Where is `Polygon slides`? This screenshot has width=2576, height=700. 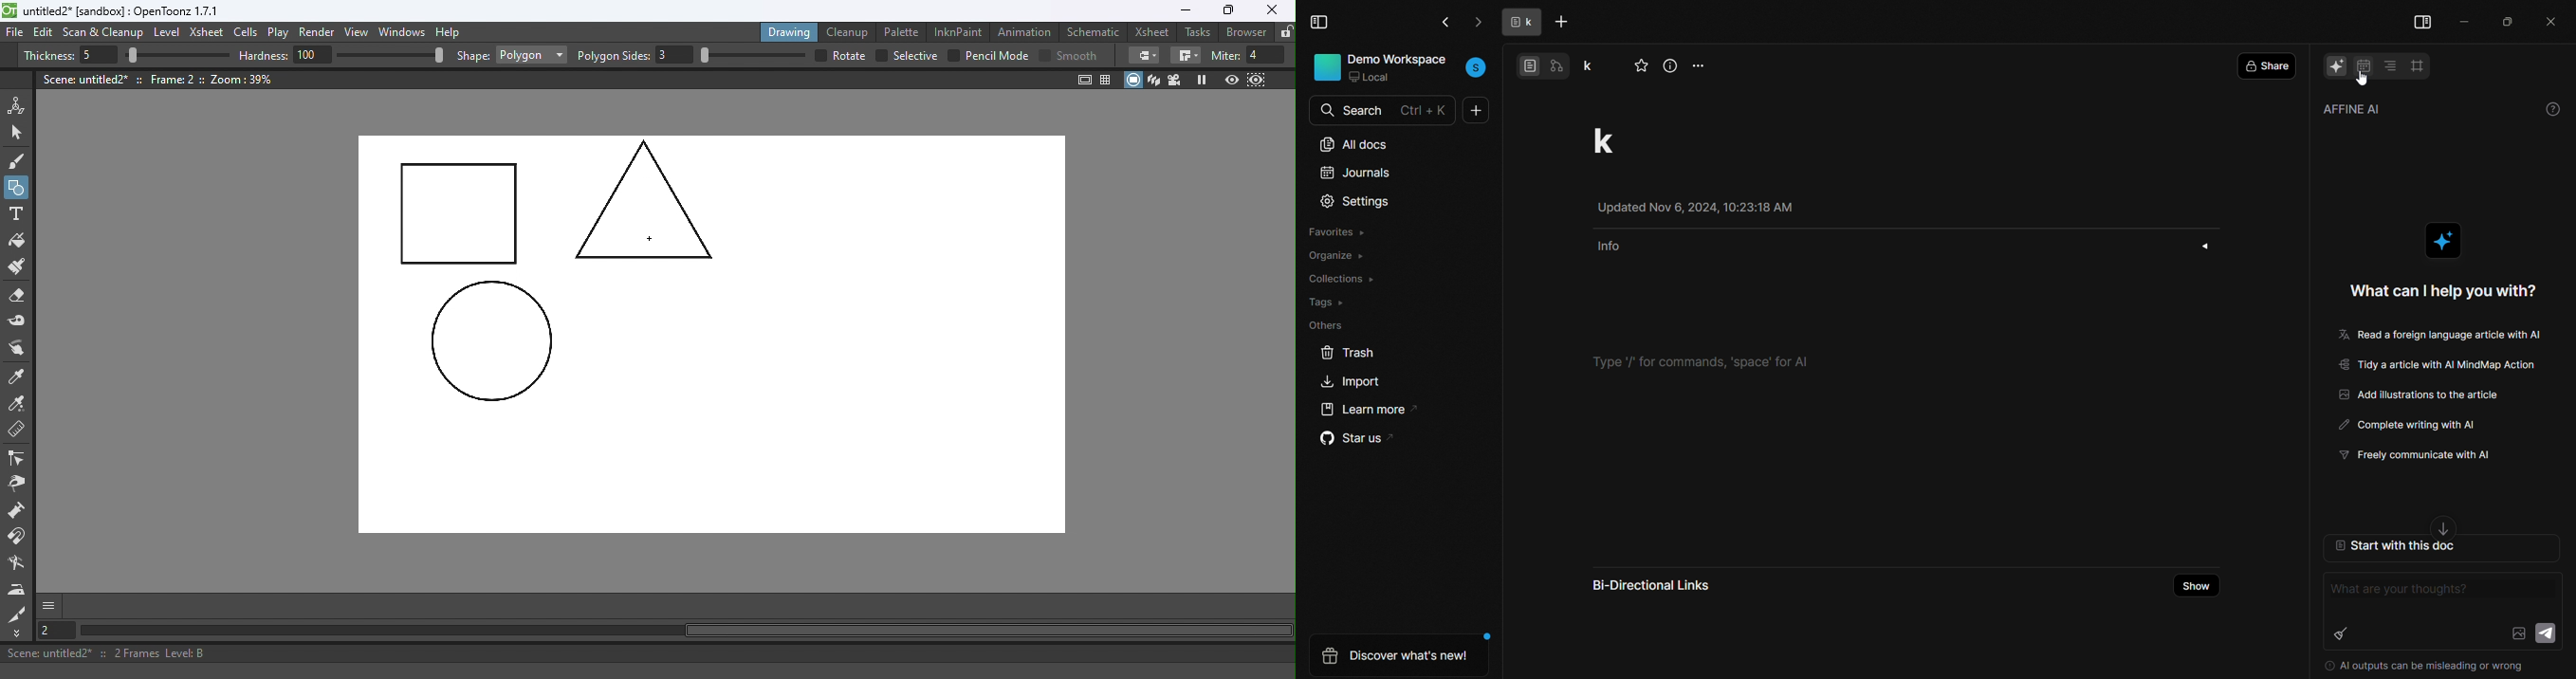 Polygon slides is located at coordinates (614, 56).